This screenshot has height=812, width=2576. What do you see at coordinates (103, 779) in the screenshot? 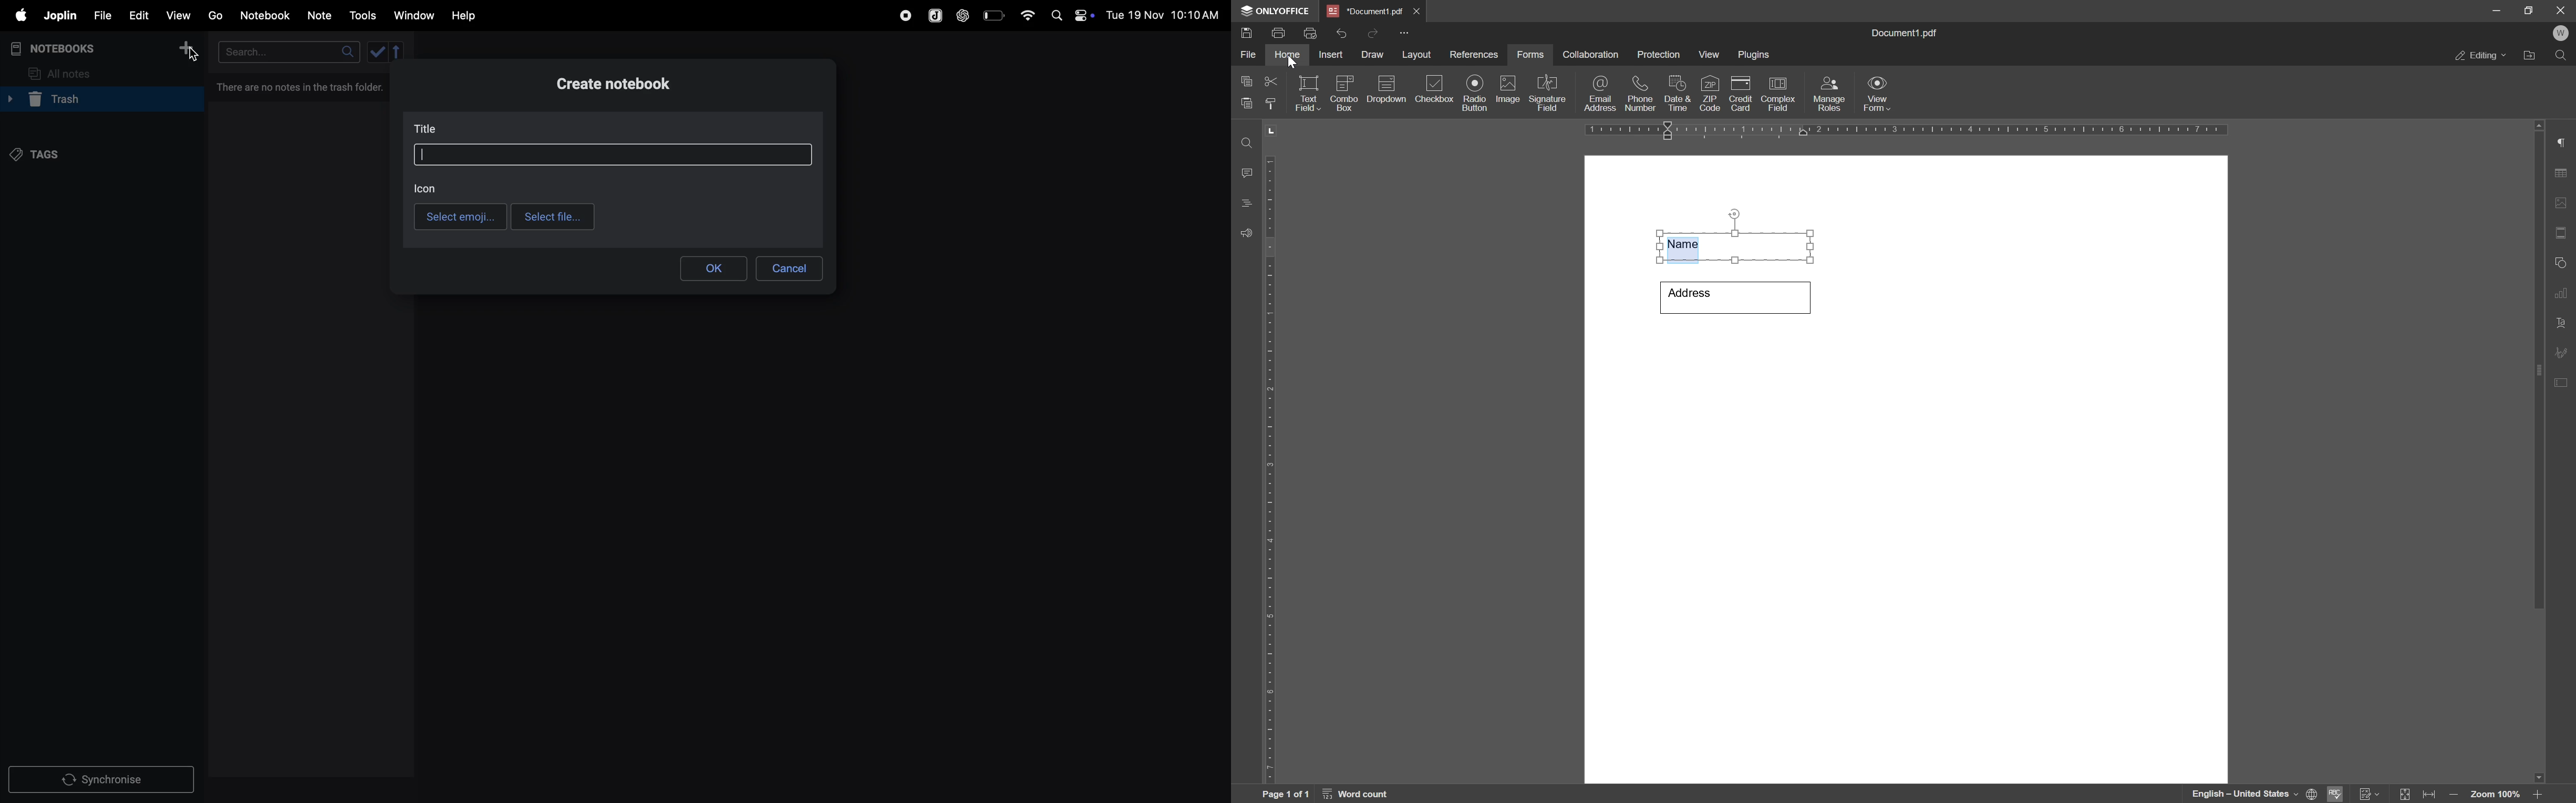
I see `synchronize` at bounding box center [103, 779].